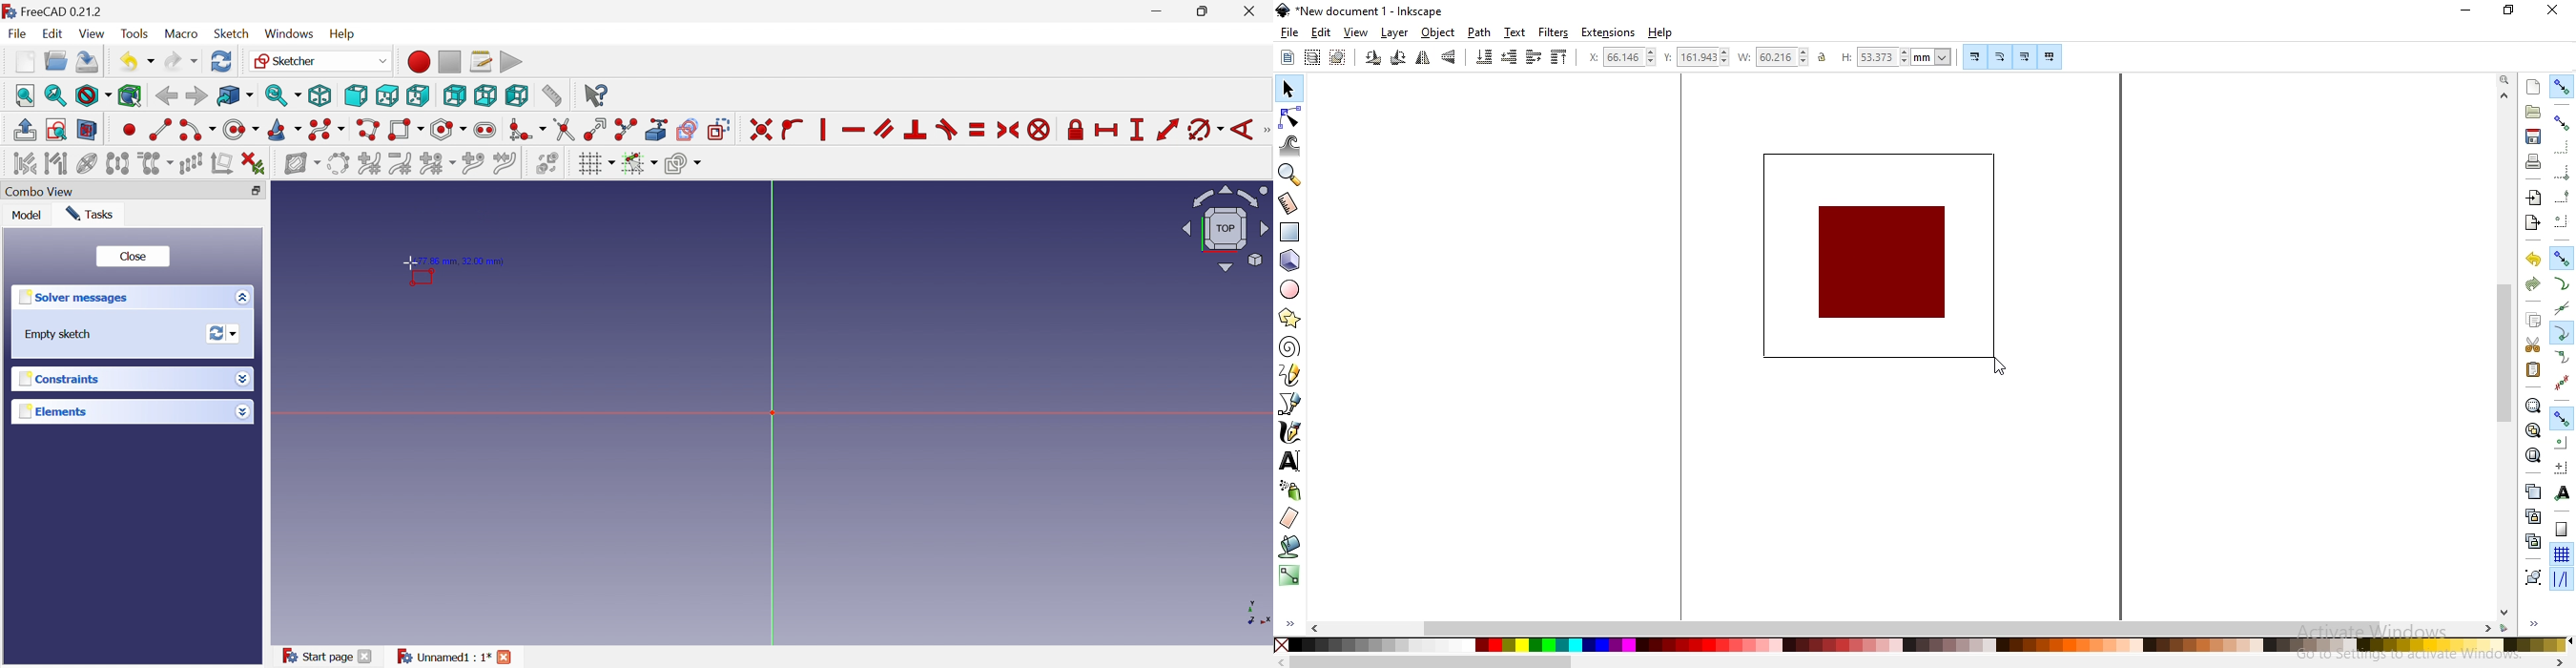  What do you see at coordinates (1244, 129) in the screenshot?
I see `Constrain angle` at bounding box center [1244, 129].